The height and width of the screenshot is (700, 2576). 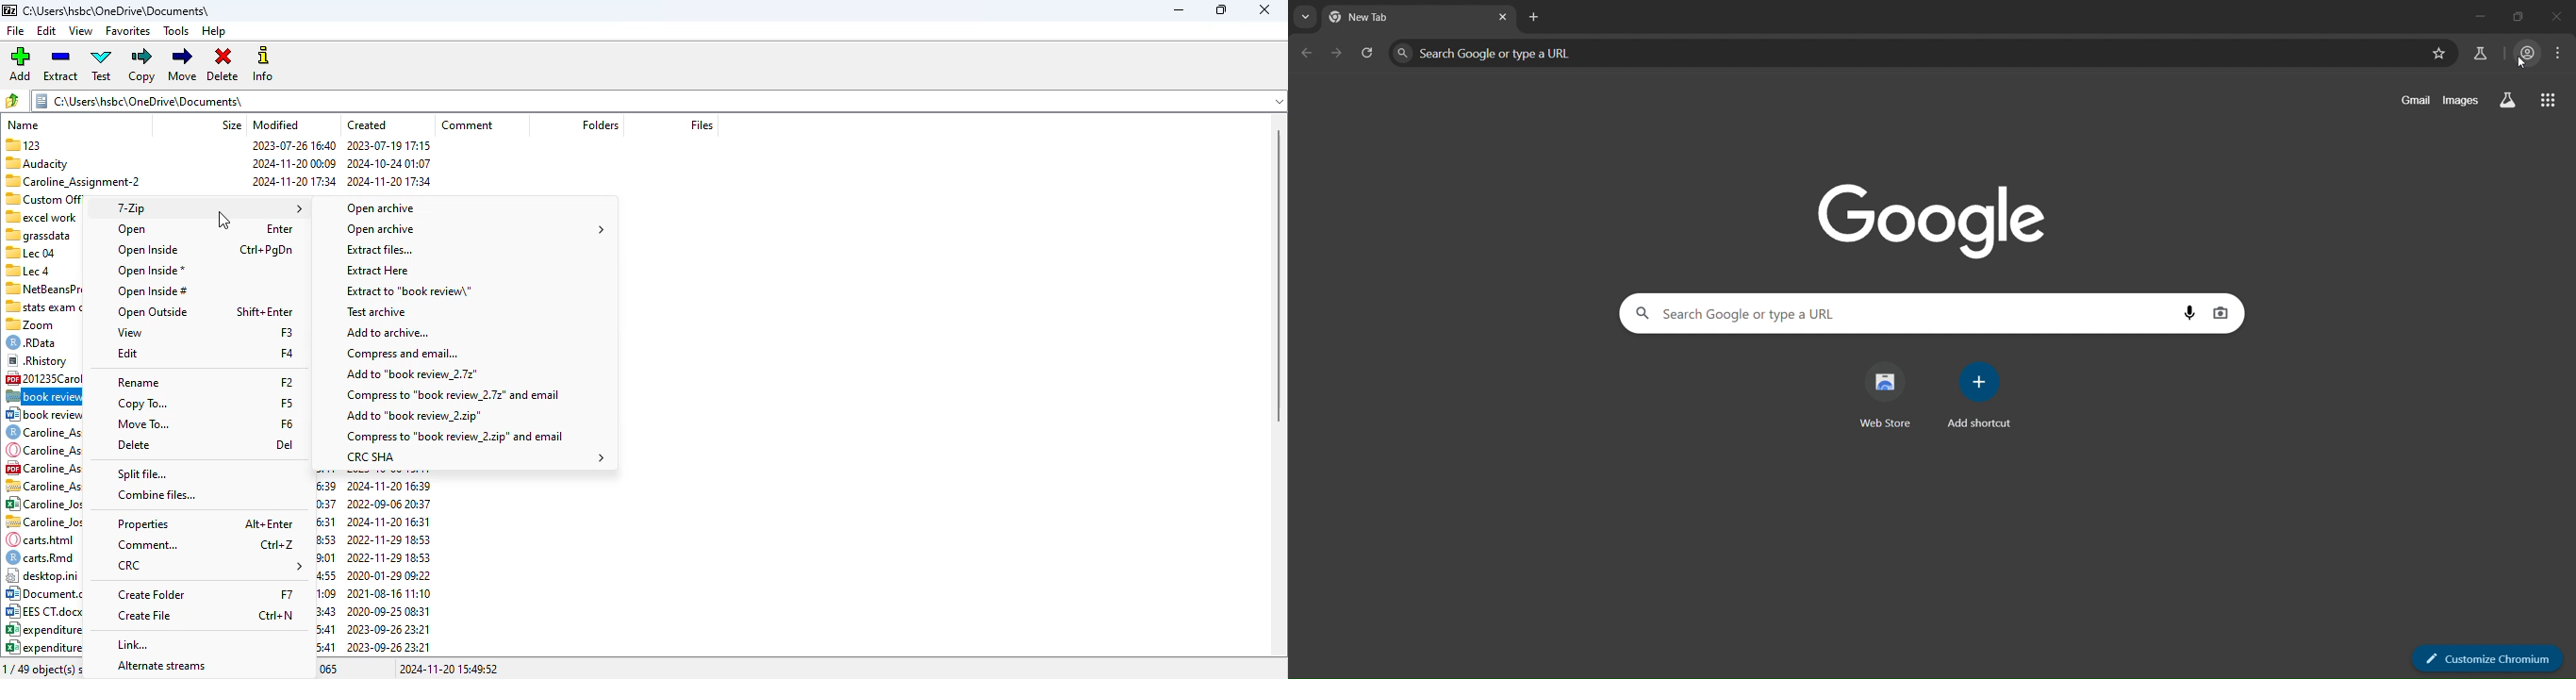 I want to click on shortcut for properties, so click(x=269, y=523).